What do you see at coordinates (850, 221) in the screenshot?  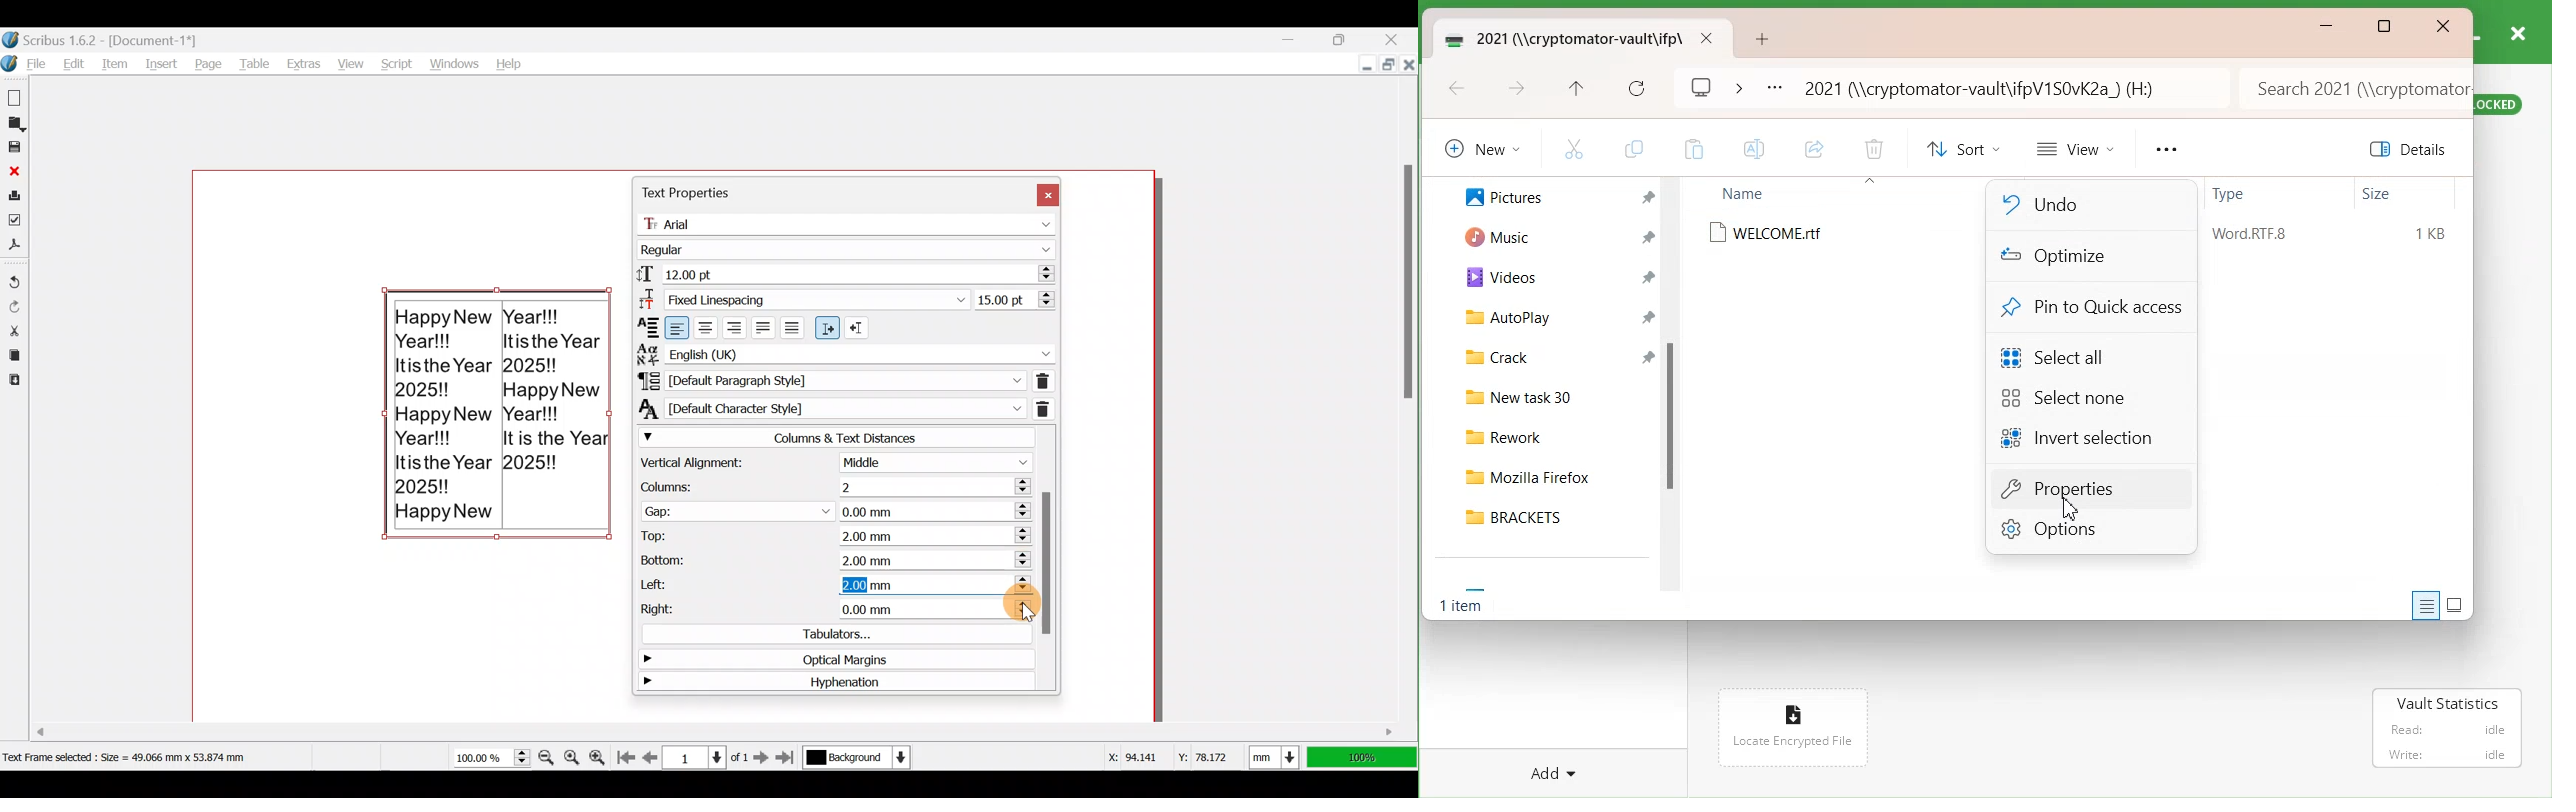 I see `Font name` at bounding box center [850, 221].